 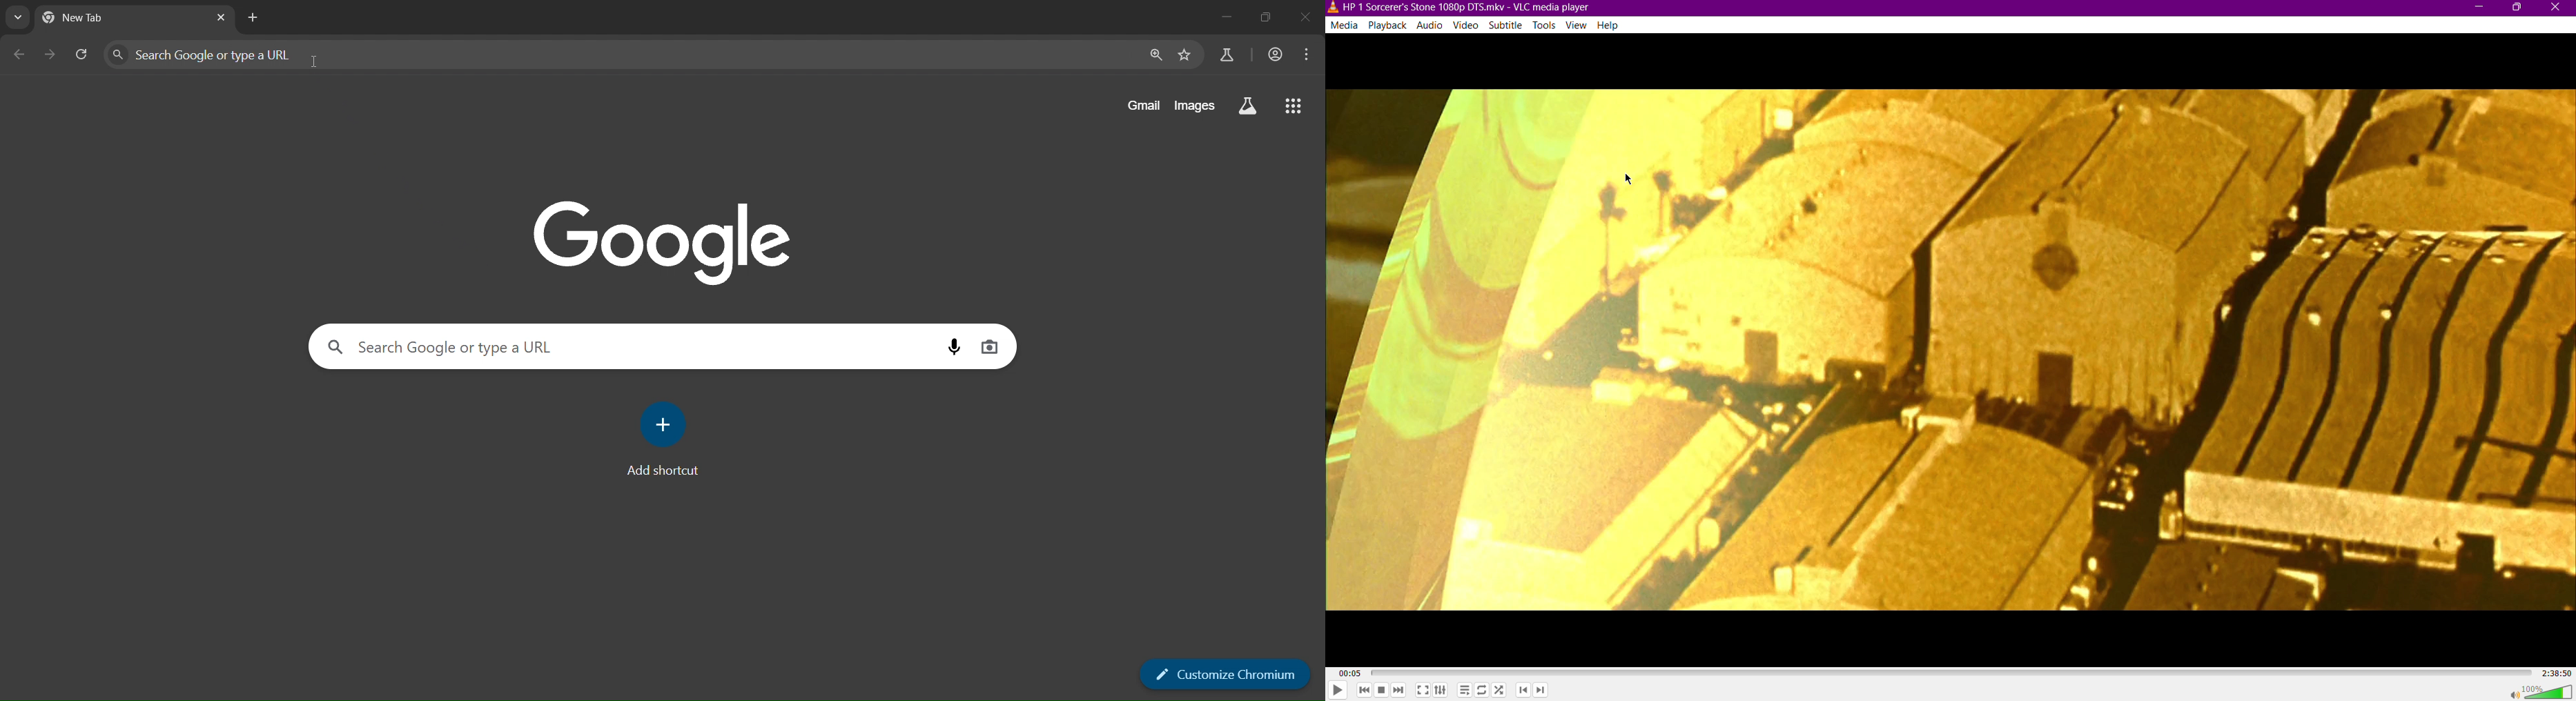 I want to click on Stop, so click(x=1383, y=691).